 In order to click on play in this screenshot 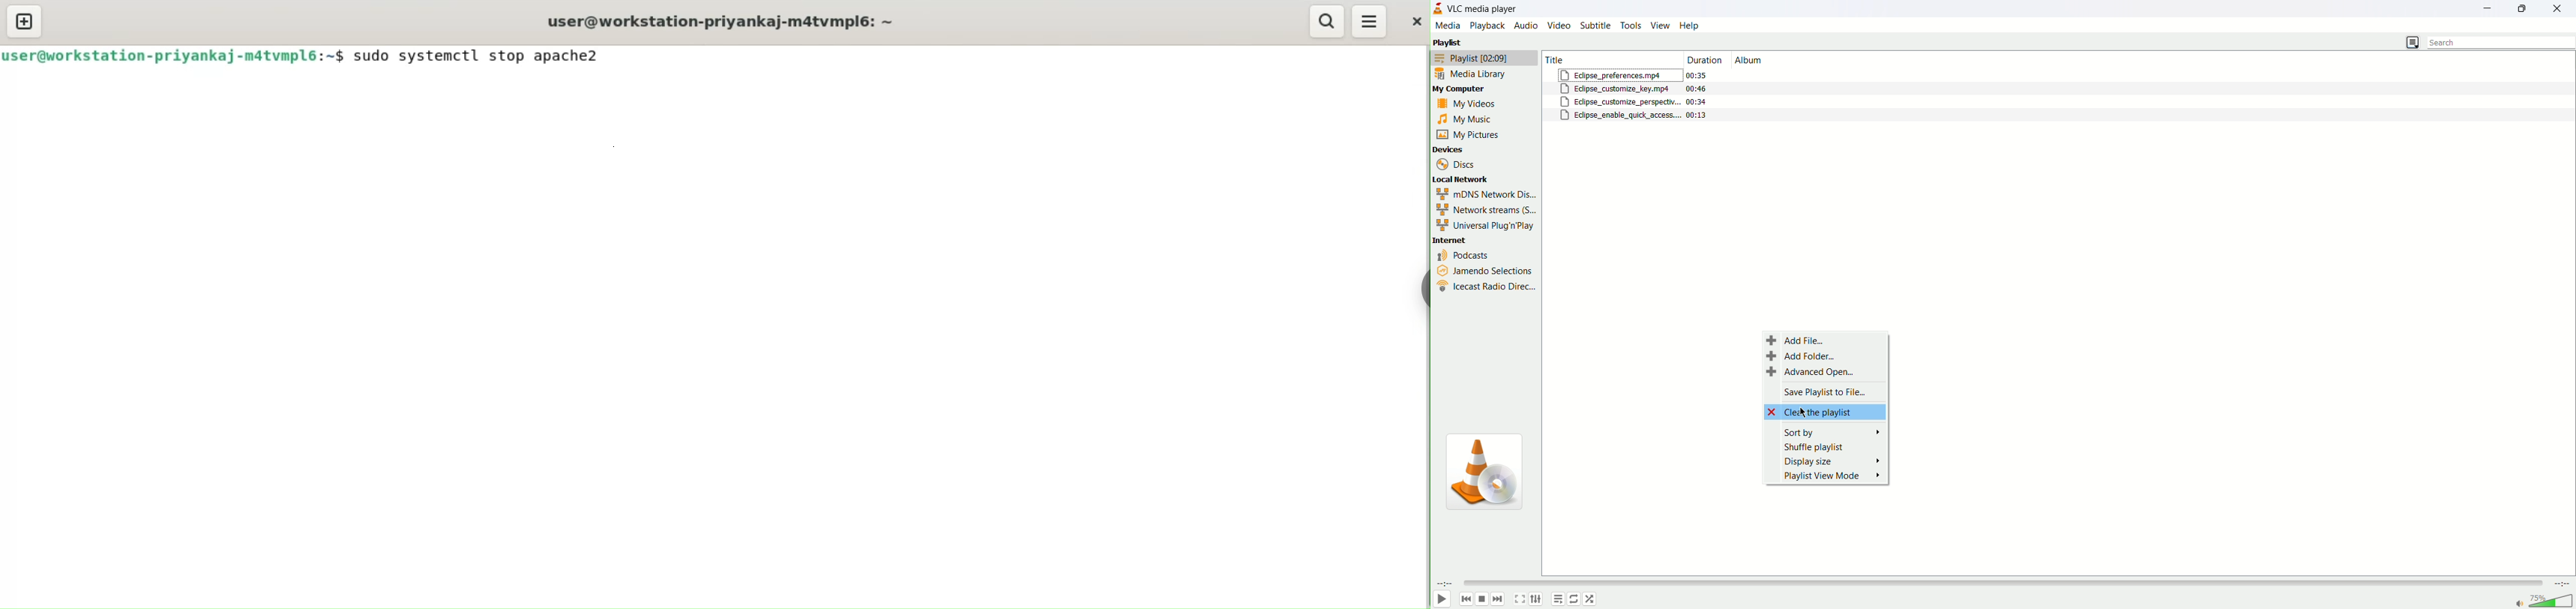, I will do `click(1442, 598)`.